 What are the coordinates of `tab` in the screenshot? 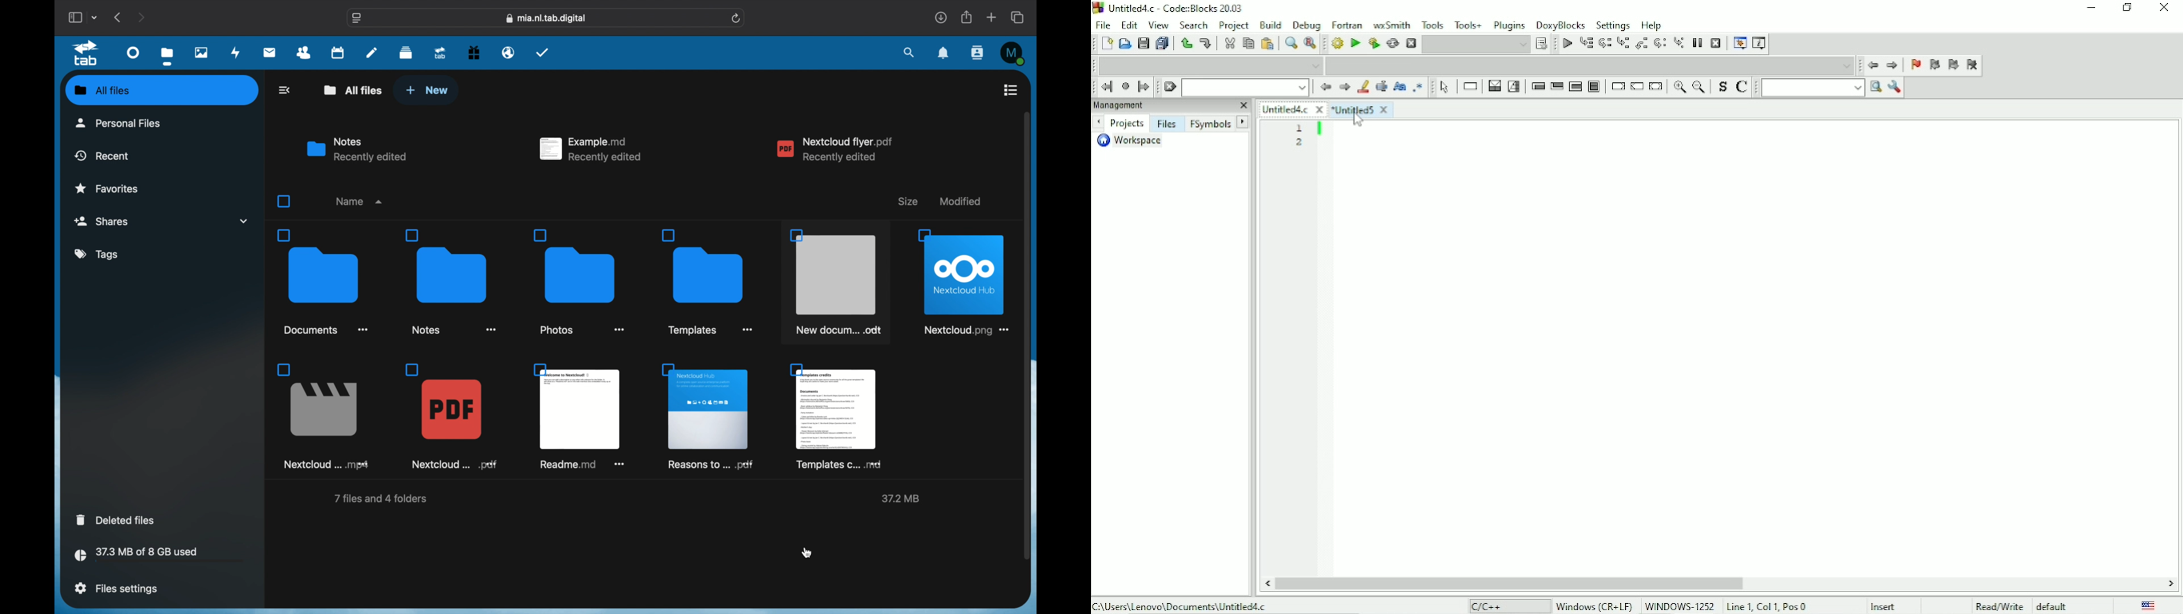 It's located at (88, 53).